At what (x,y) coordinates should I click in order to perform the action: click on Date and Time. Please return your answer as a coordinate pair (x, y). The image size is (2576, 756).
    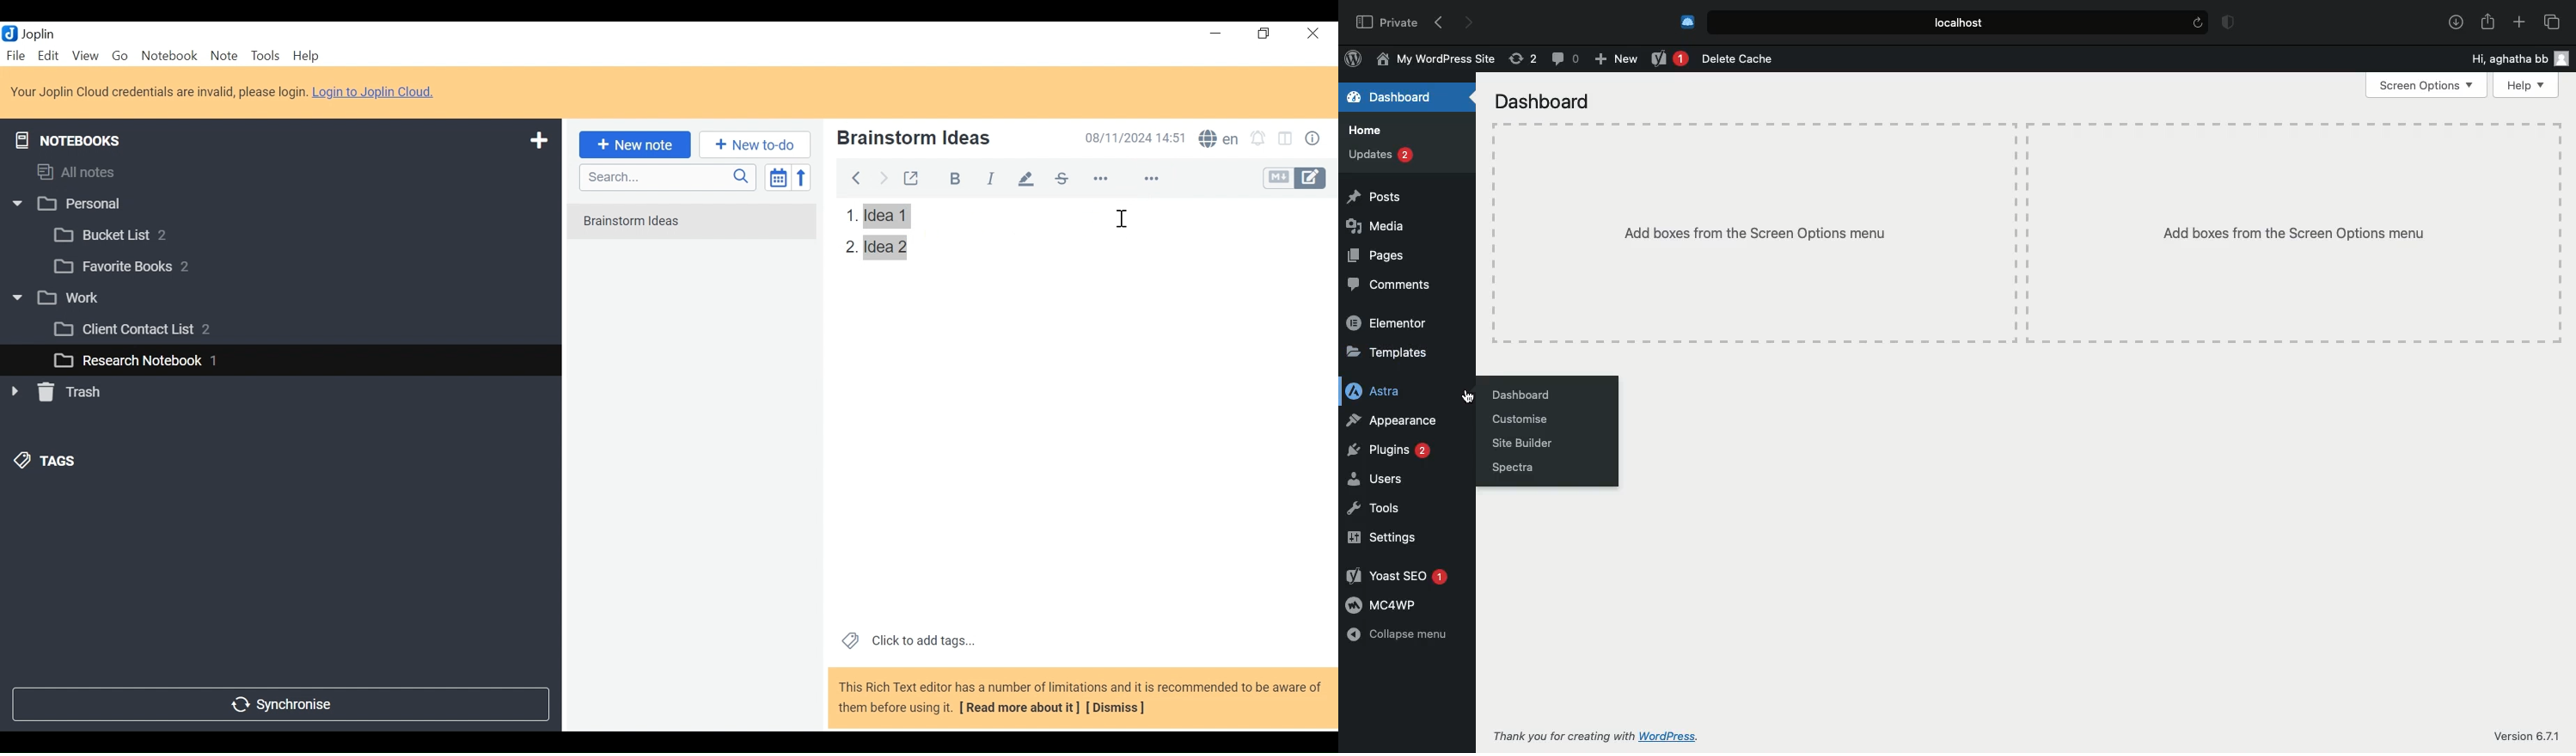
    Looking at the image, I should click on (1132, 137).